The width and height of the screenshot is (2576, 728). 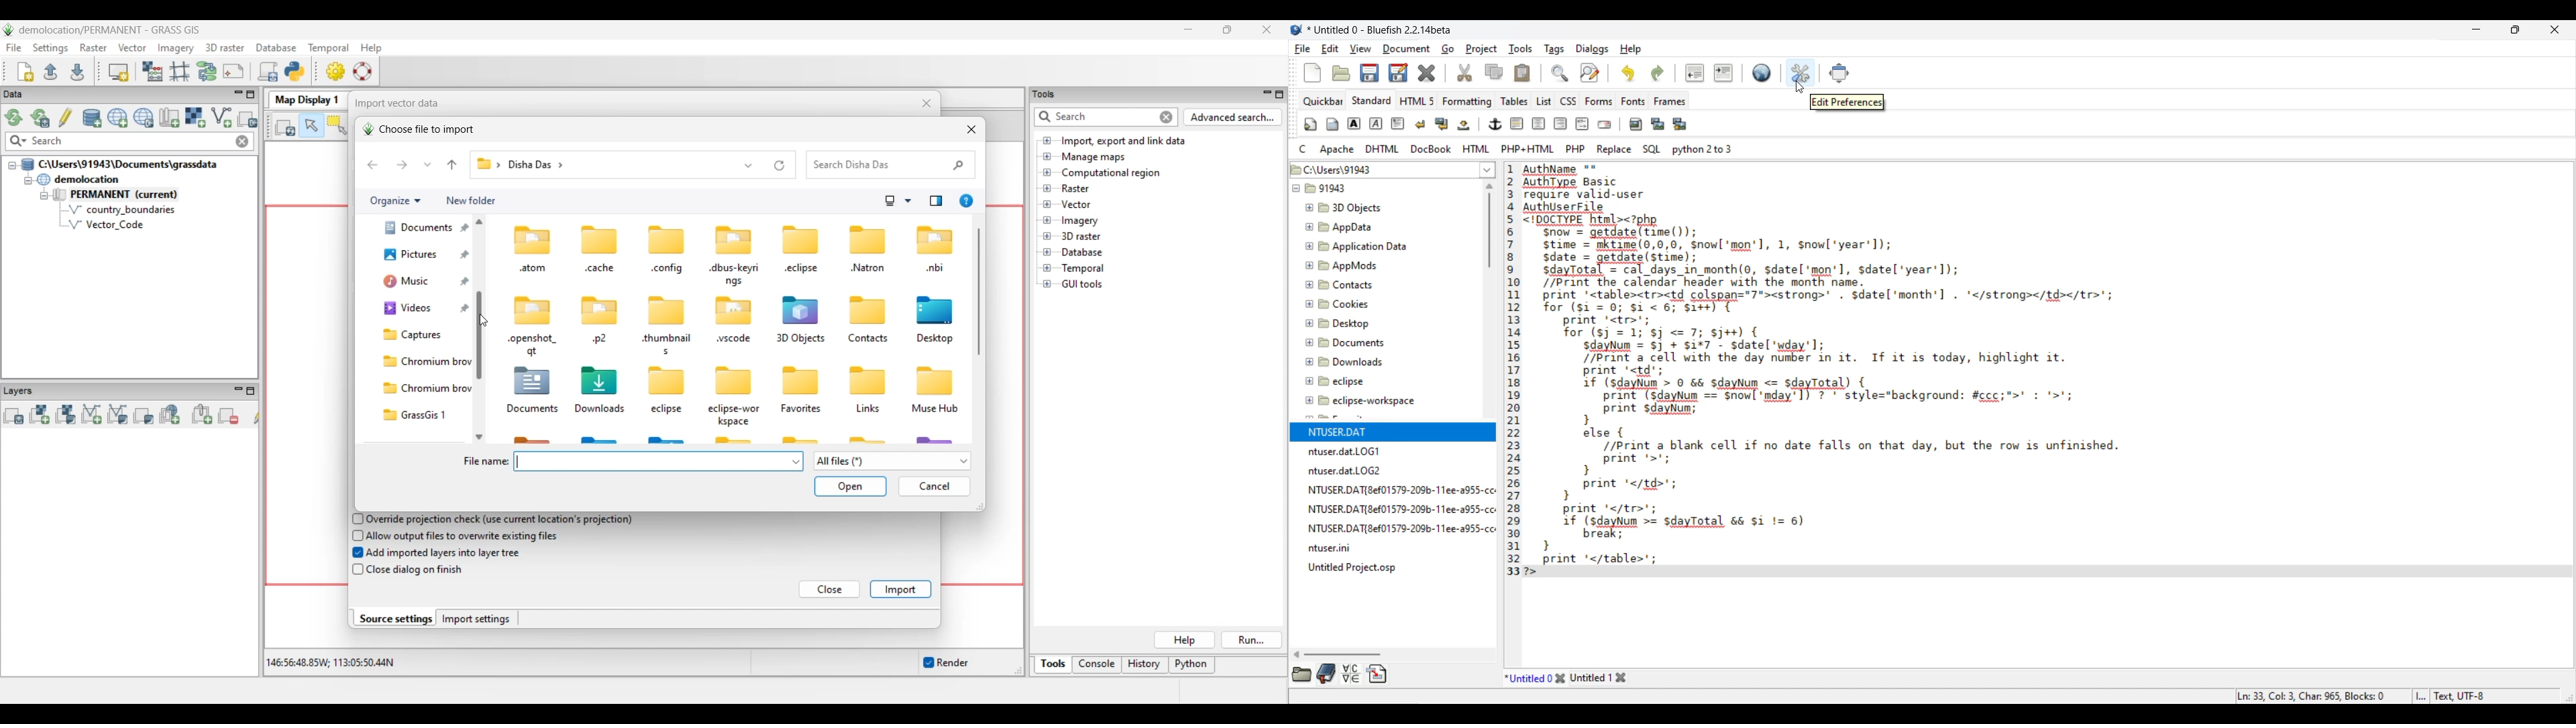 I want to click on Close tab, so click(x=1560, y=678).